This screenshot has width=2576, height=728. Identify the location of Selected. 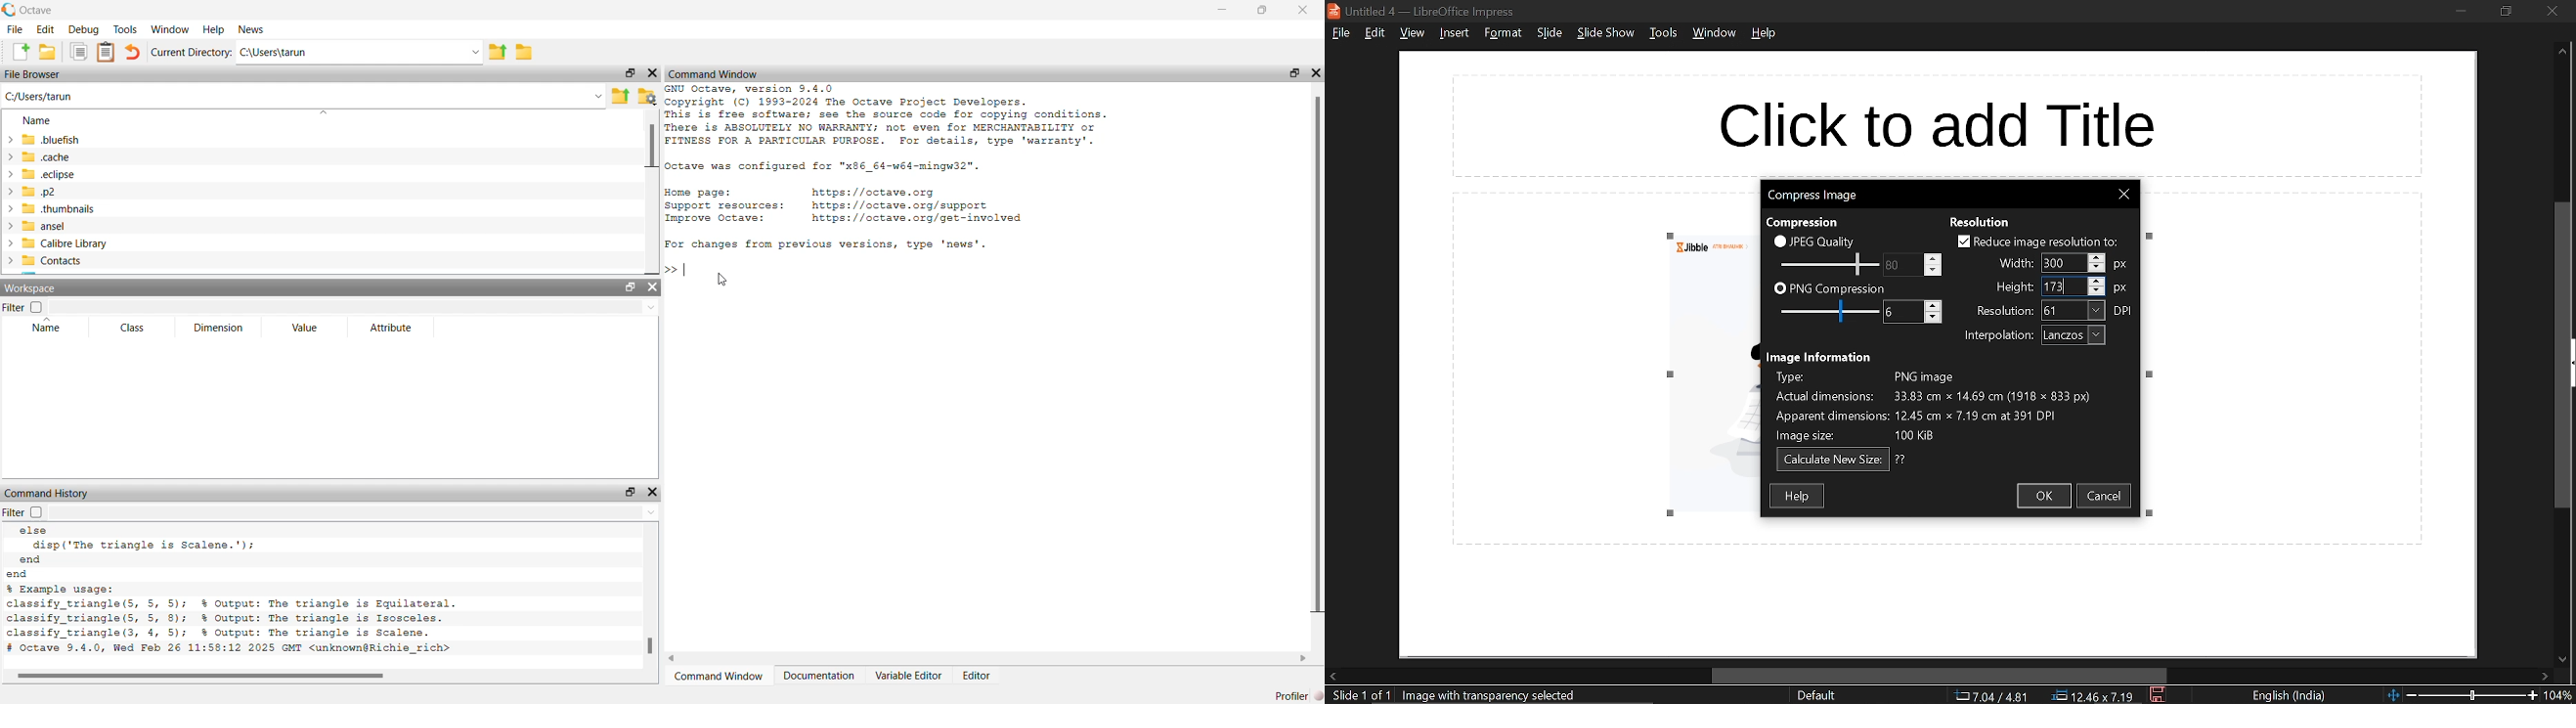
(2057, 263).